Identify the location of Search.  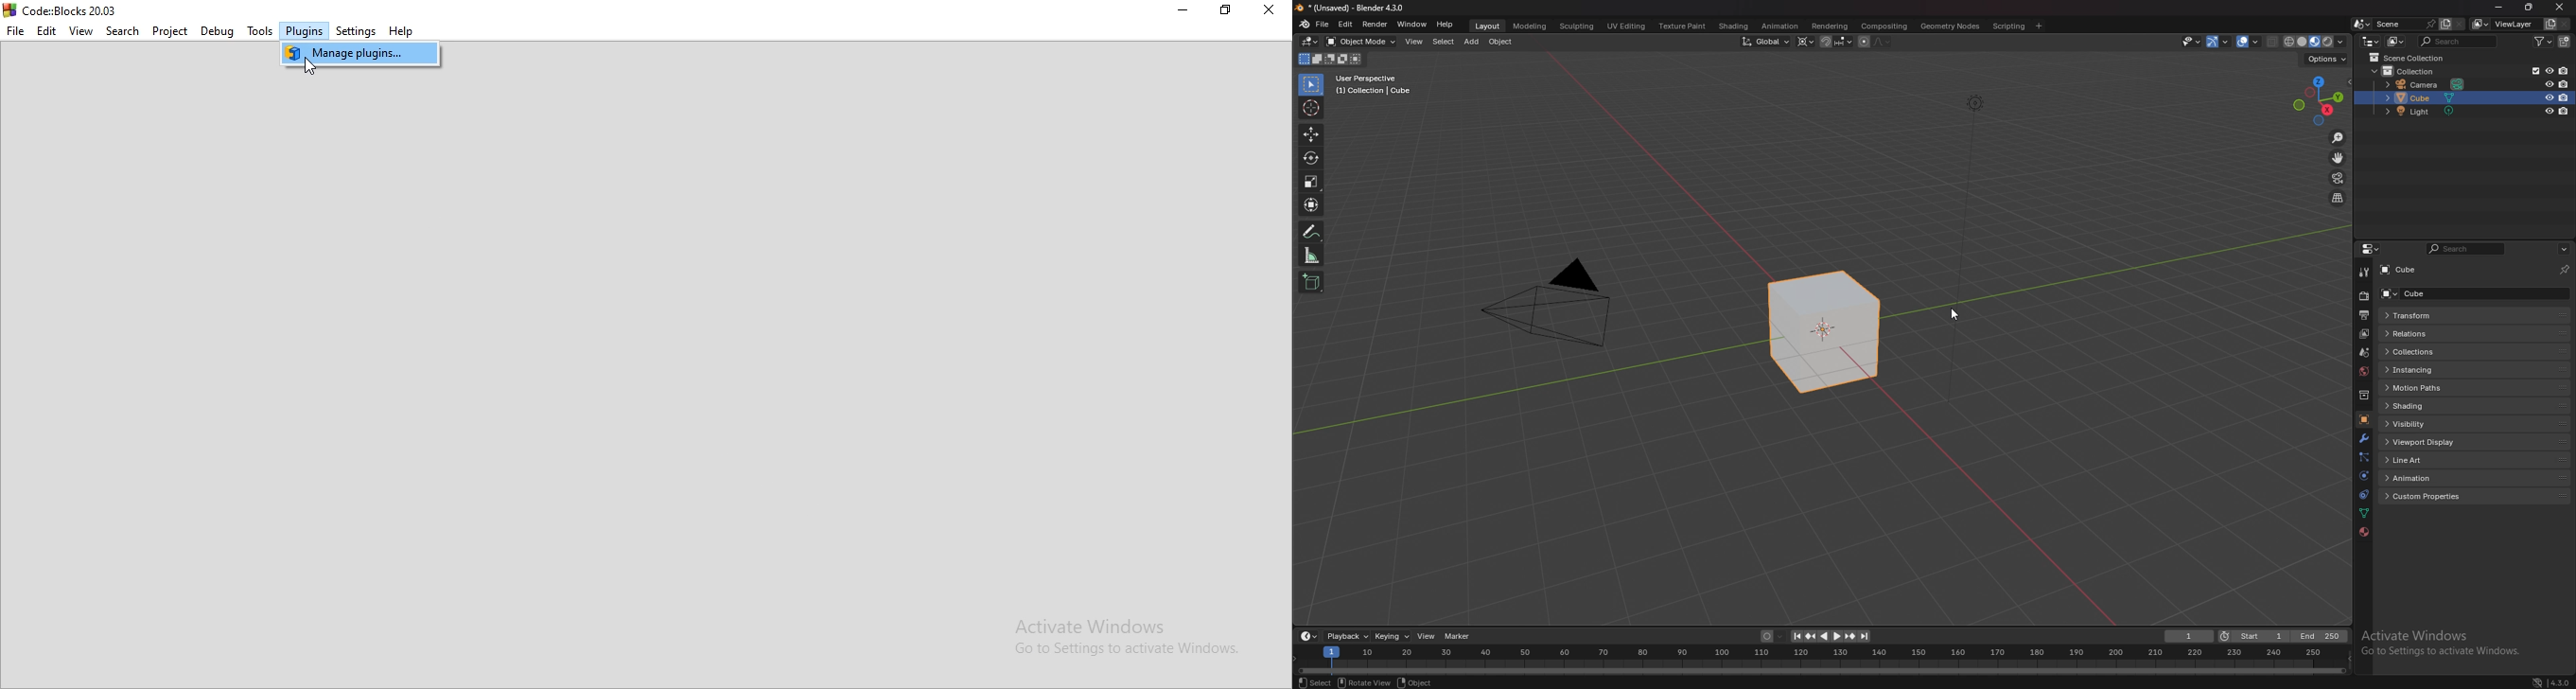
(121, 32).